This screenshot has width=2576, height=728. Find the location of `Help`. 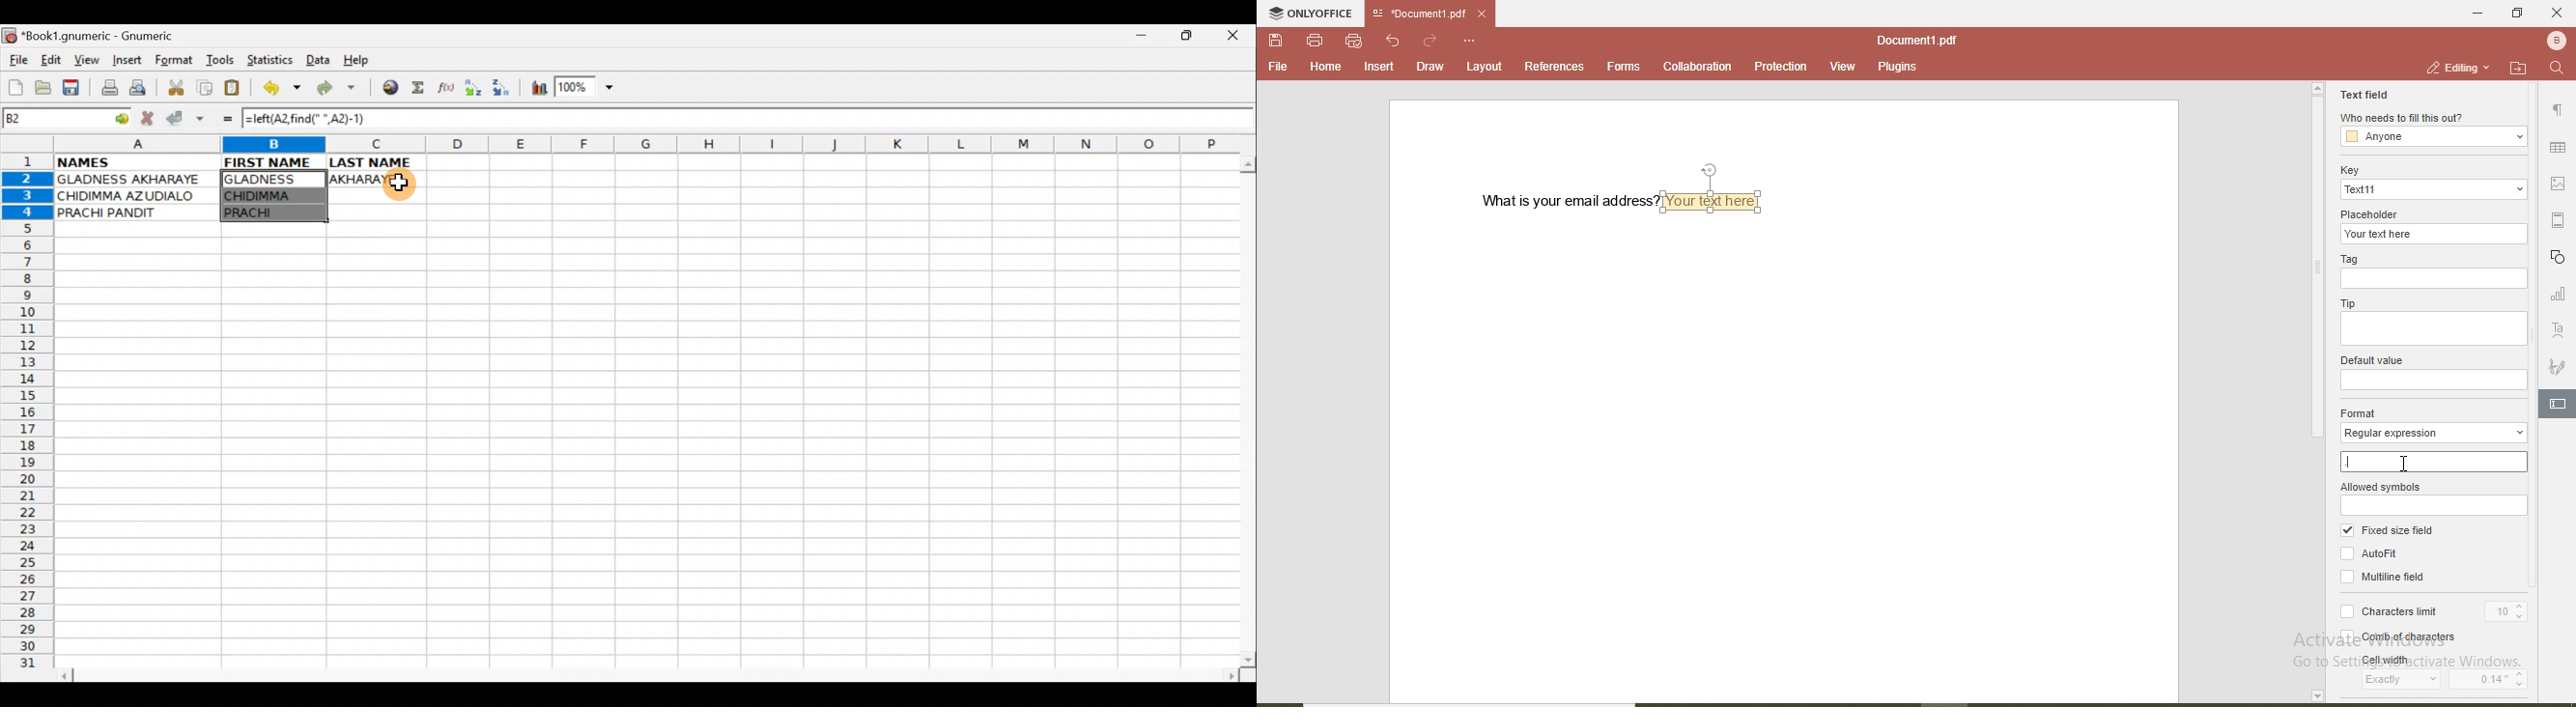

Help is located at coordinates (357, 60).